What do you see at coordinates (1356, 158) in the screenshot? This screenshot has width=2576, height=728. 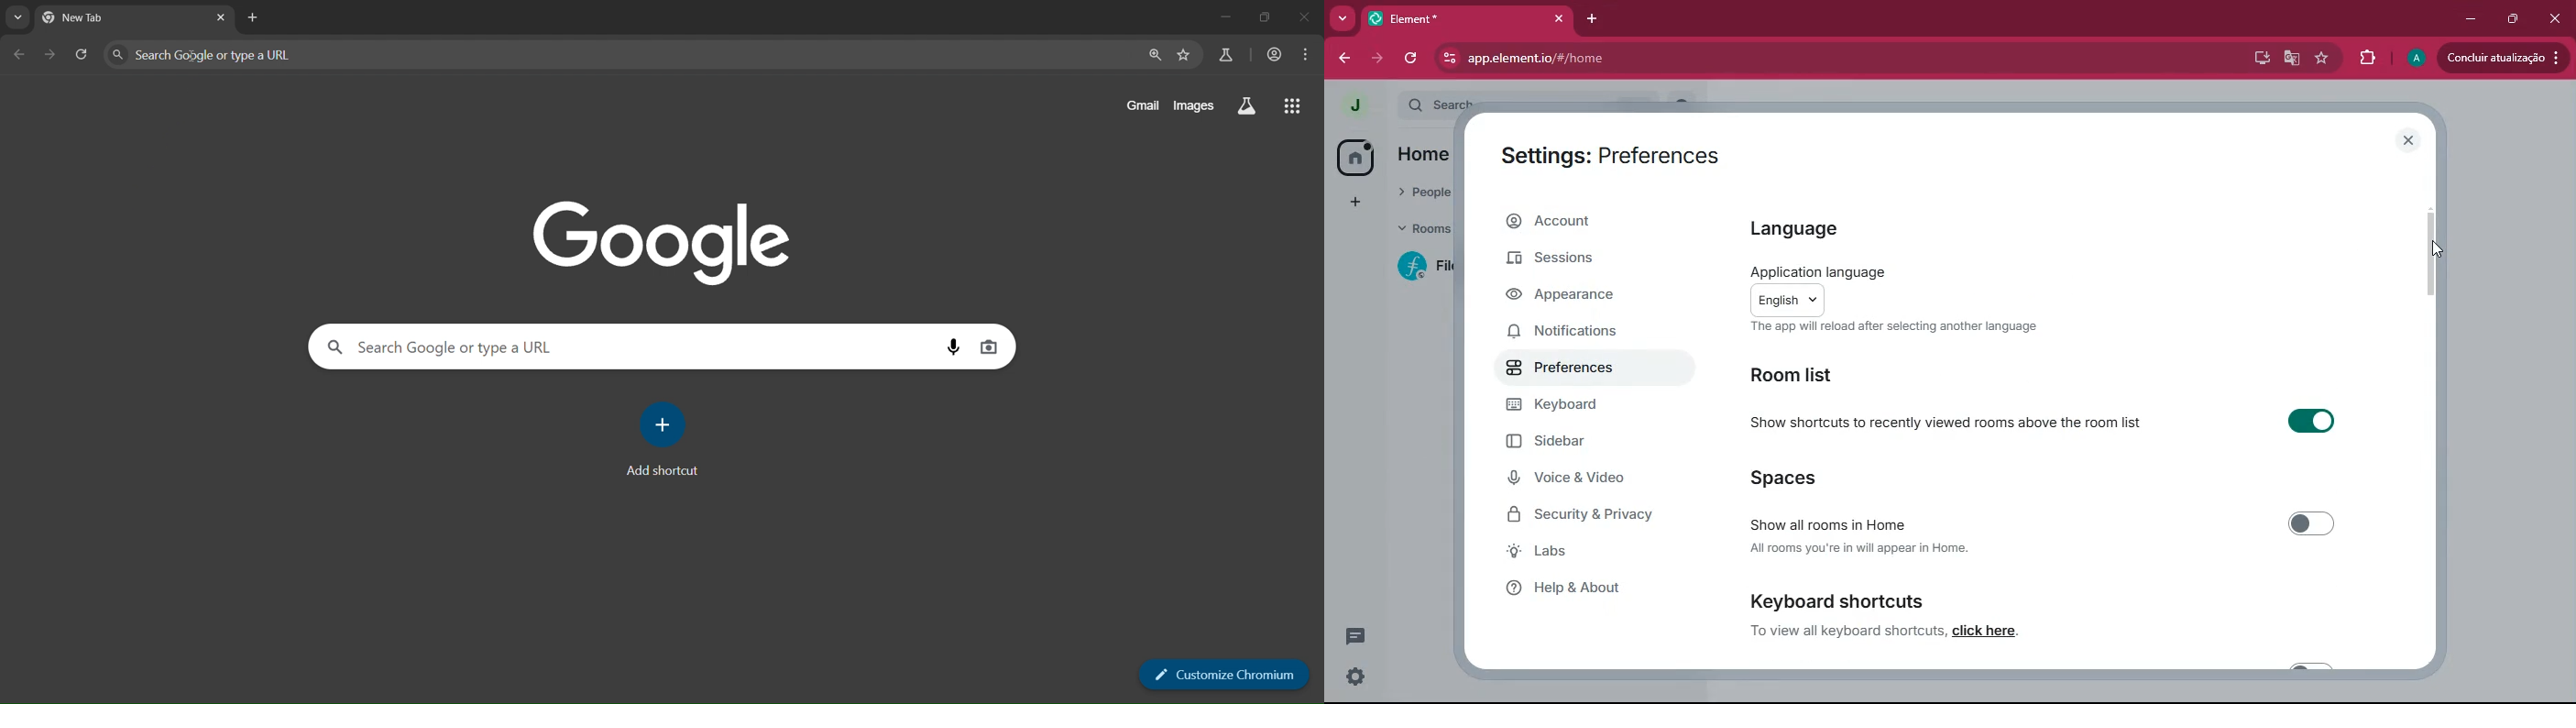 I see `home` at bounding box center [1356, 158].